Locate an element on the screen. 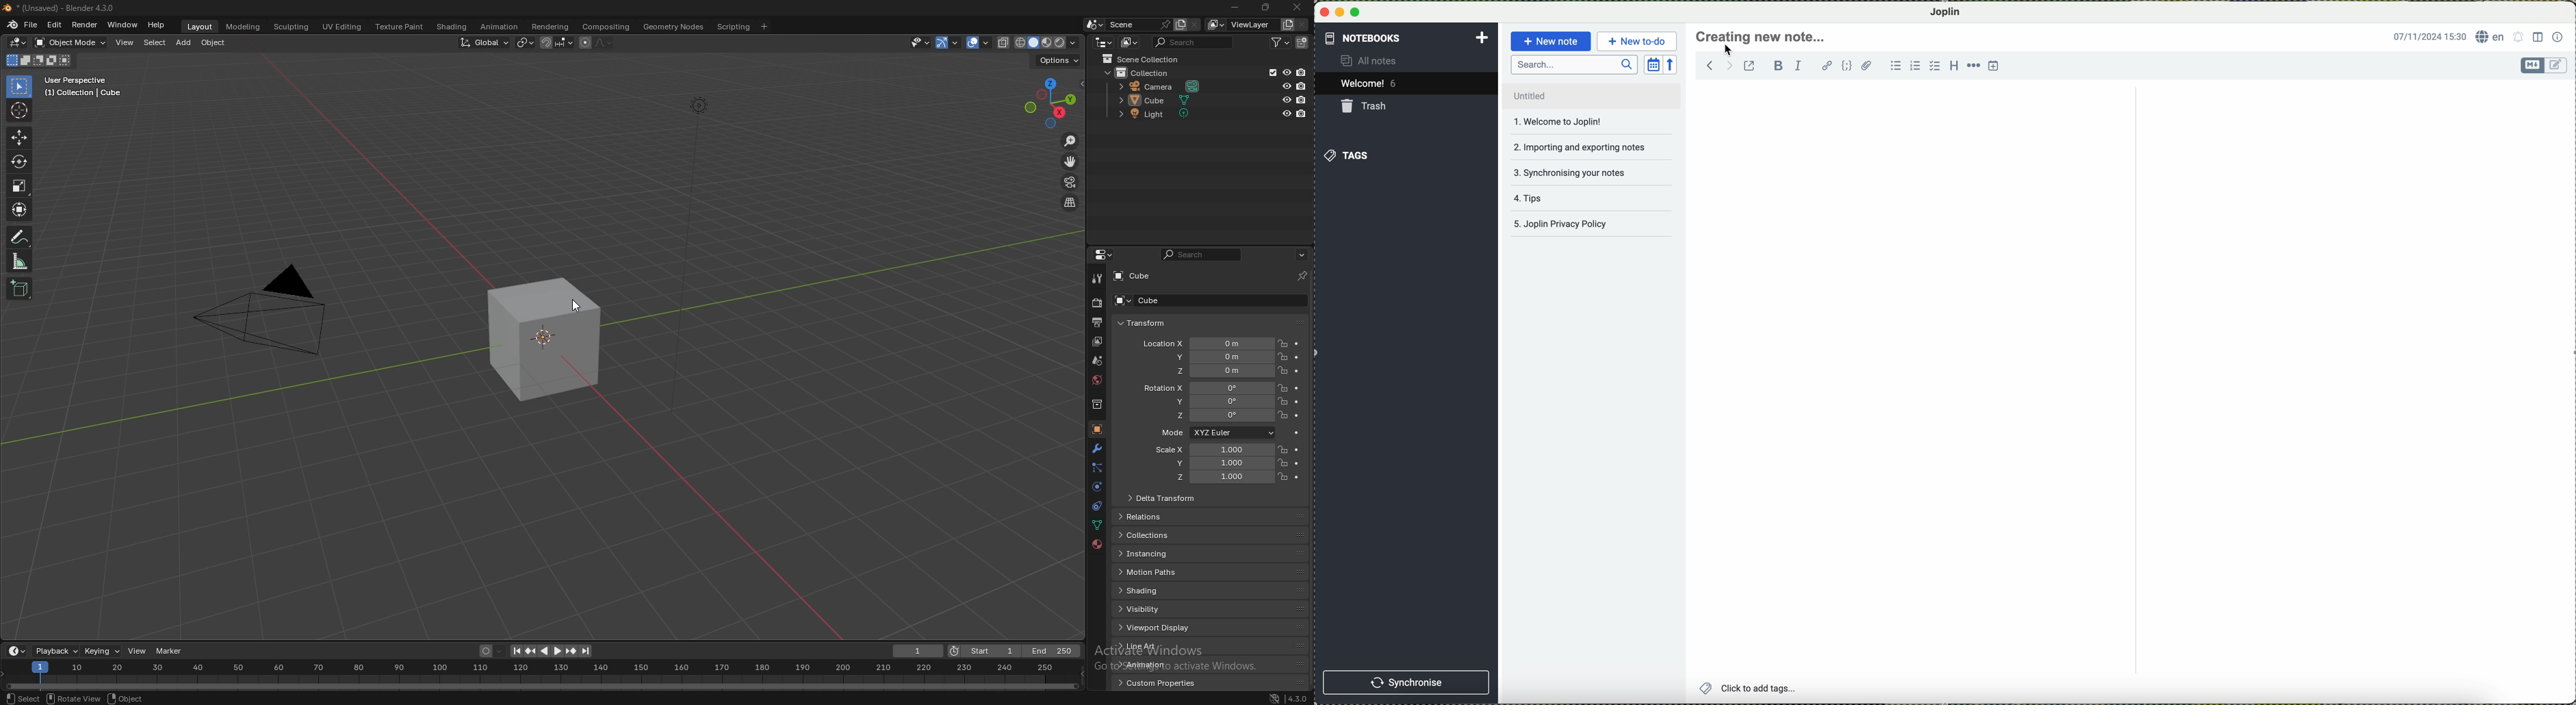 The height and width of the screenshot is (728, 2576). add tags is located at coordinates (1747, 688).